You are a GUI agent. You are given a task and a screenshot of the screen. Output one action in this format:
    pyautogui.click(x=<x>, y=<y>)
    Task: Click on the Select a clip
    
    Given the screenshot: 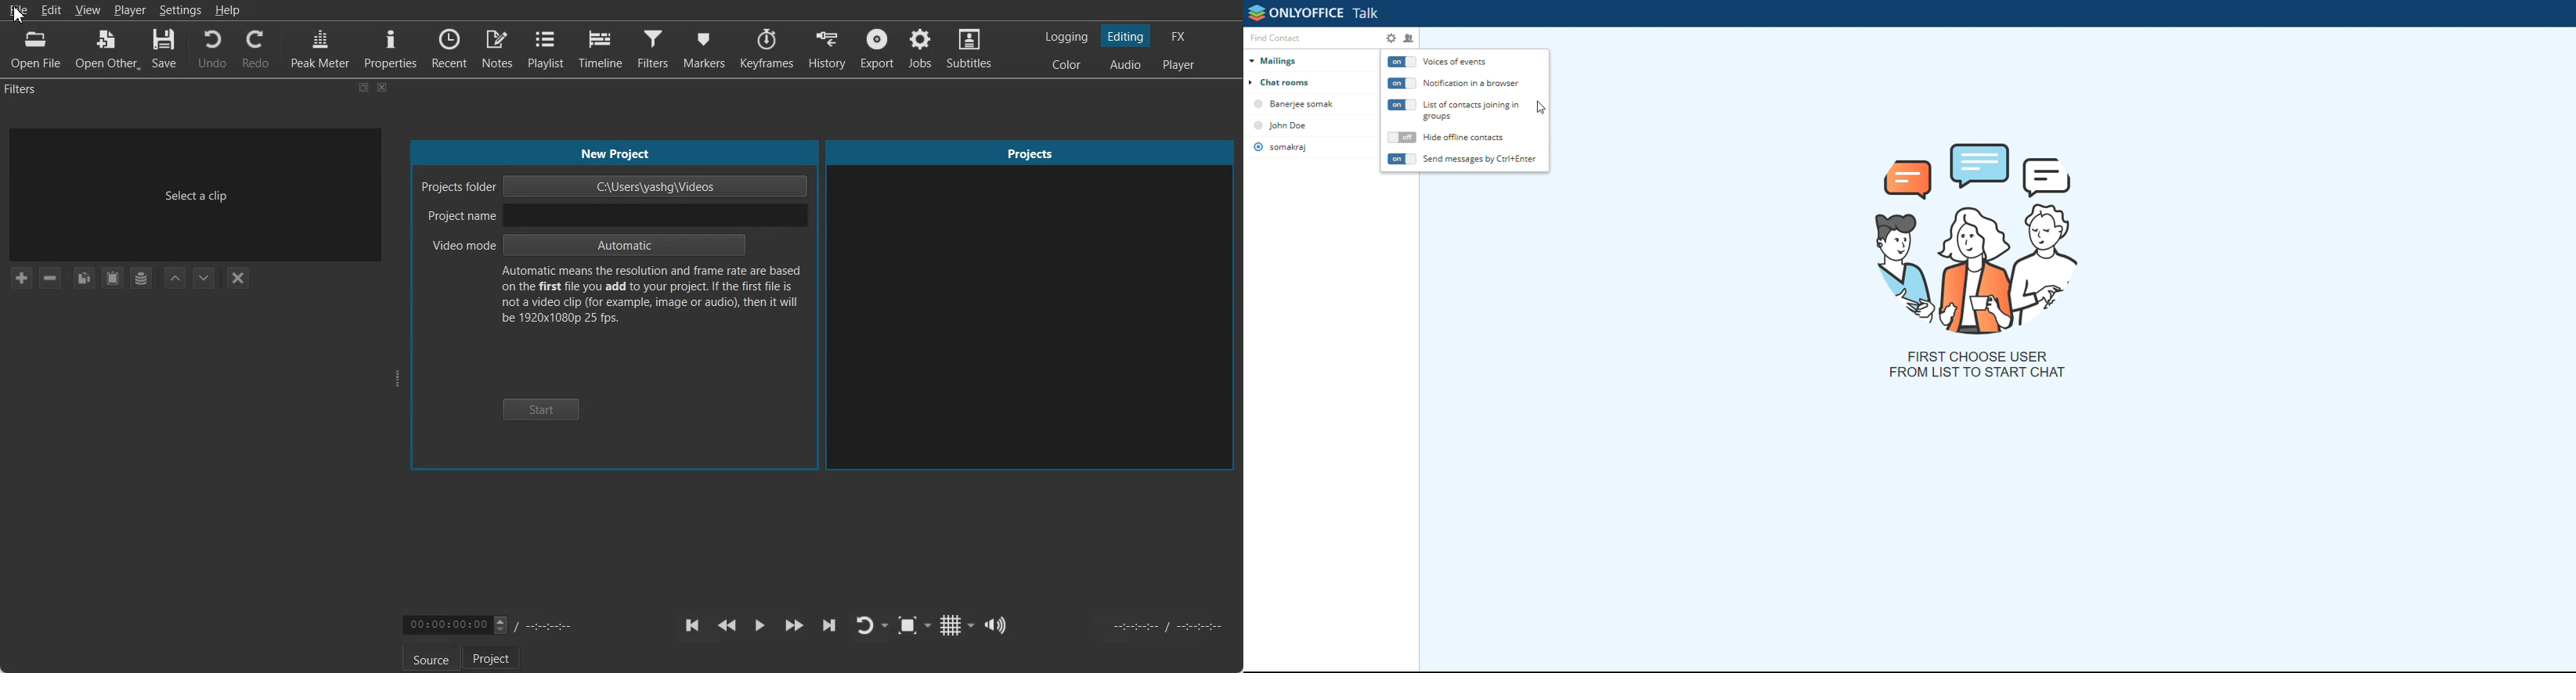 What is the action you would take?
    pyautogui.click(x=196, y=193)
    